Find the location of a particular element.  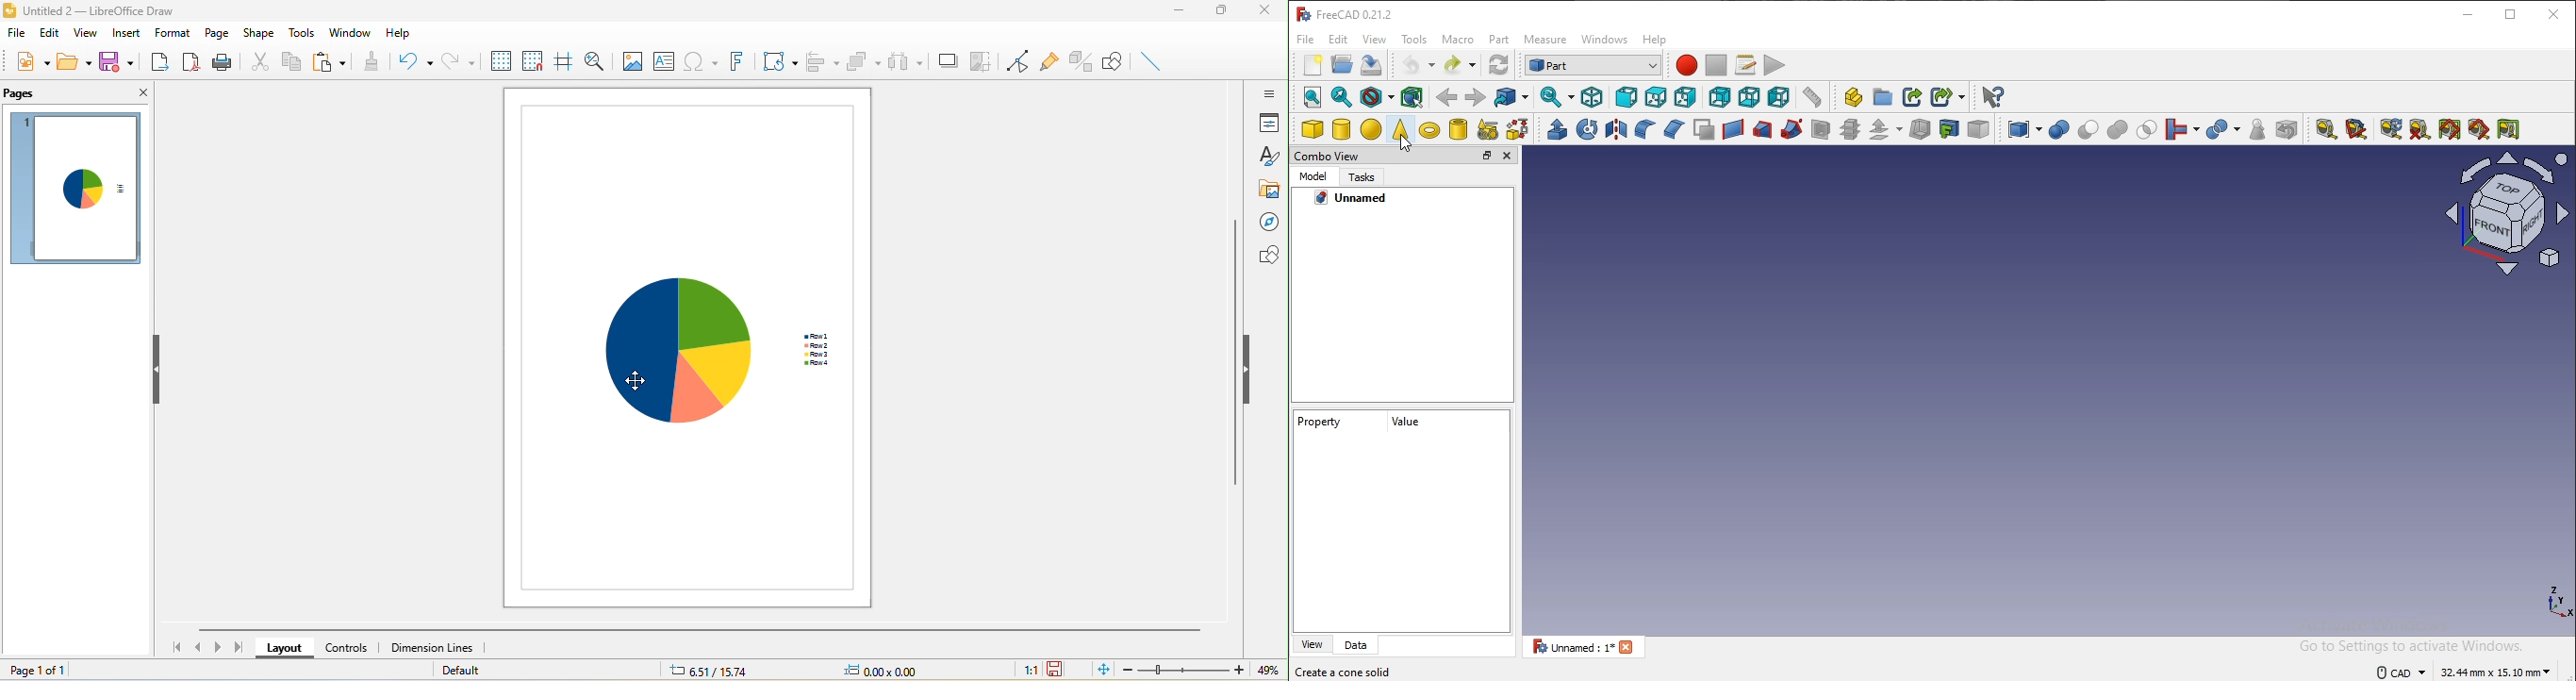

arrange is located at coordinates (863, 62).